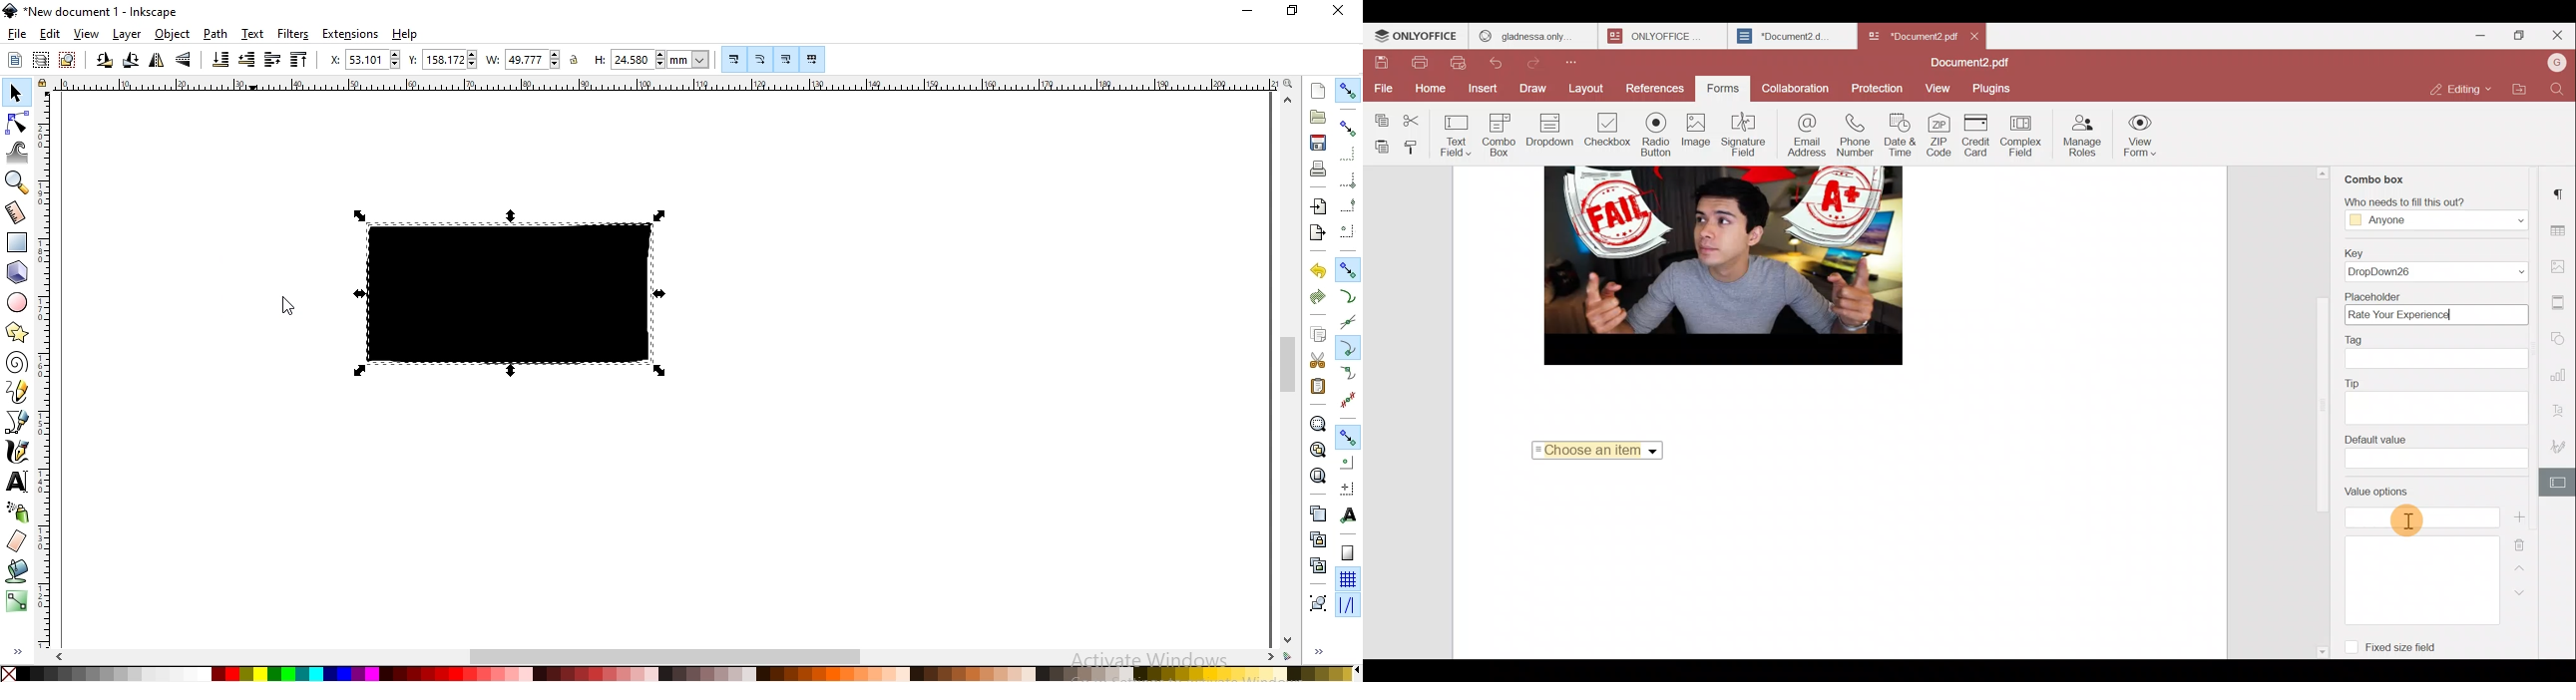  I want to click on Open file location, so click(2517, 92).